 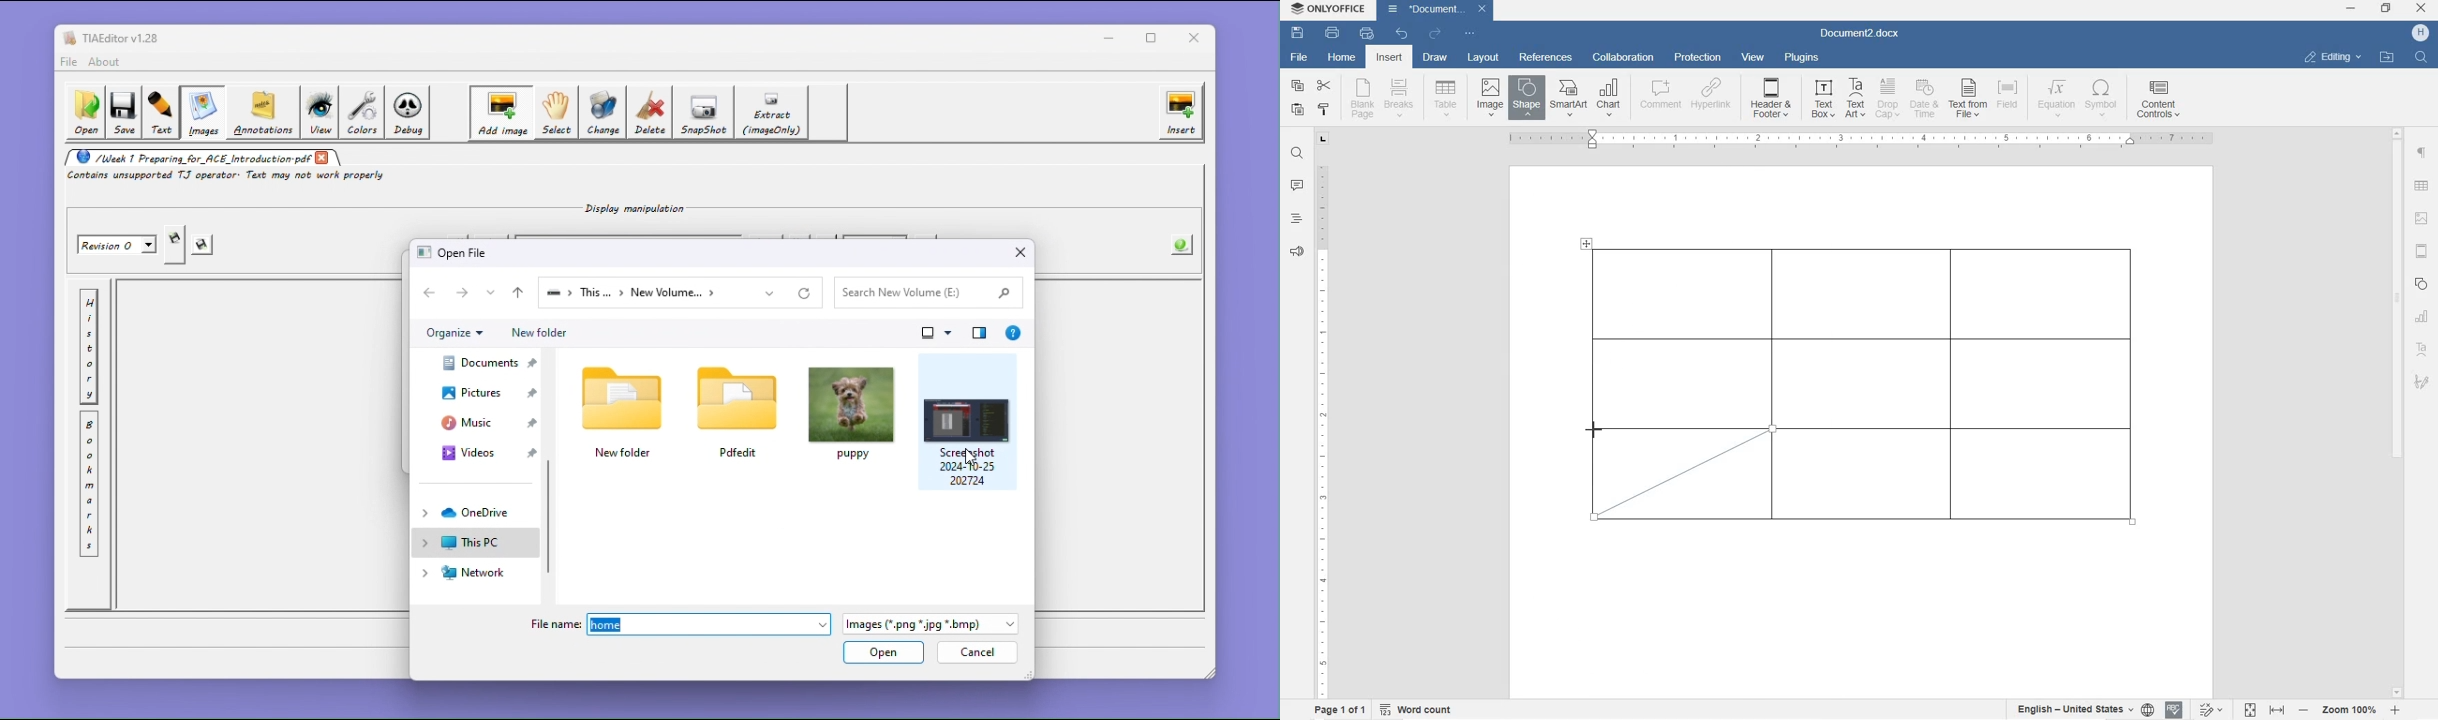 What do you see at coordinates (1417, 709) in the screenshot?
I see `word count` at bounding box center [1417, 709].